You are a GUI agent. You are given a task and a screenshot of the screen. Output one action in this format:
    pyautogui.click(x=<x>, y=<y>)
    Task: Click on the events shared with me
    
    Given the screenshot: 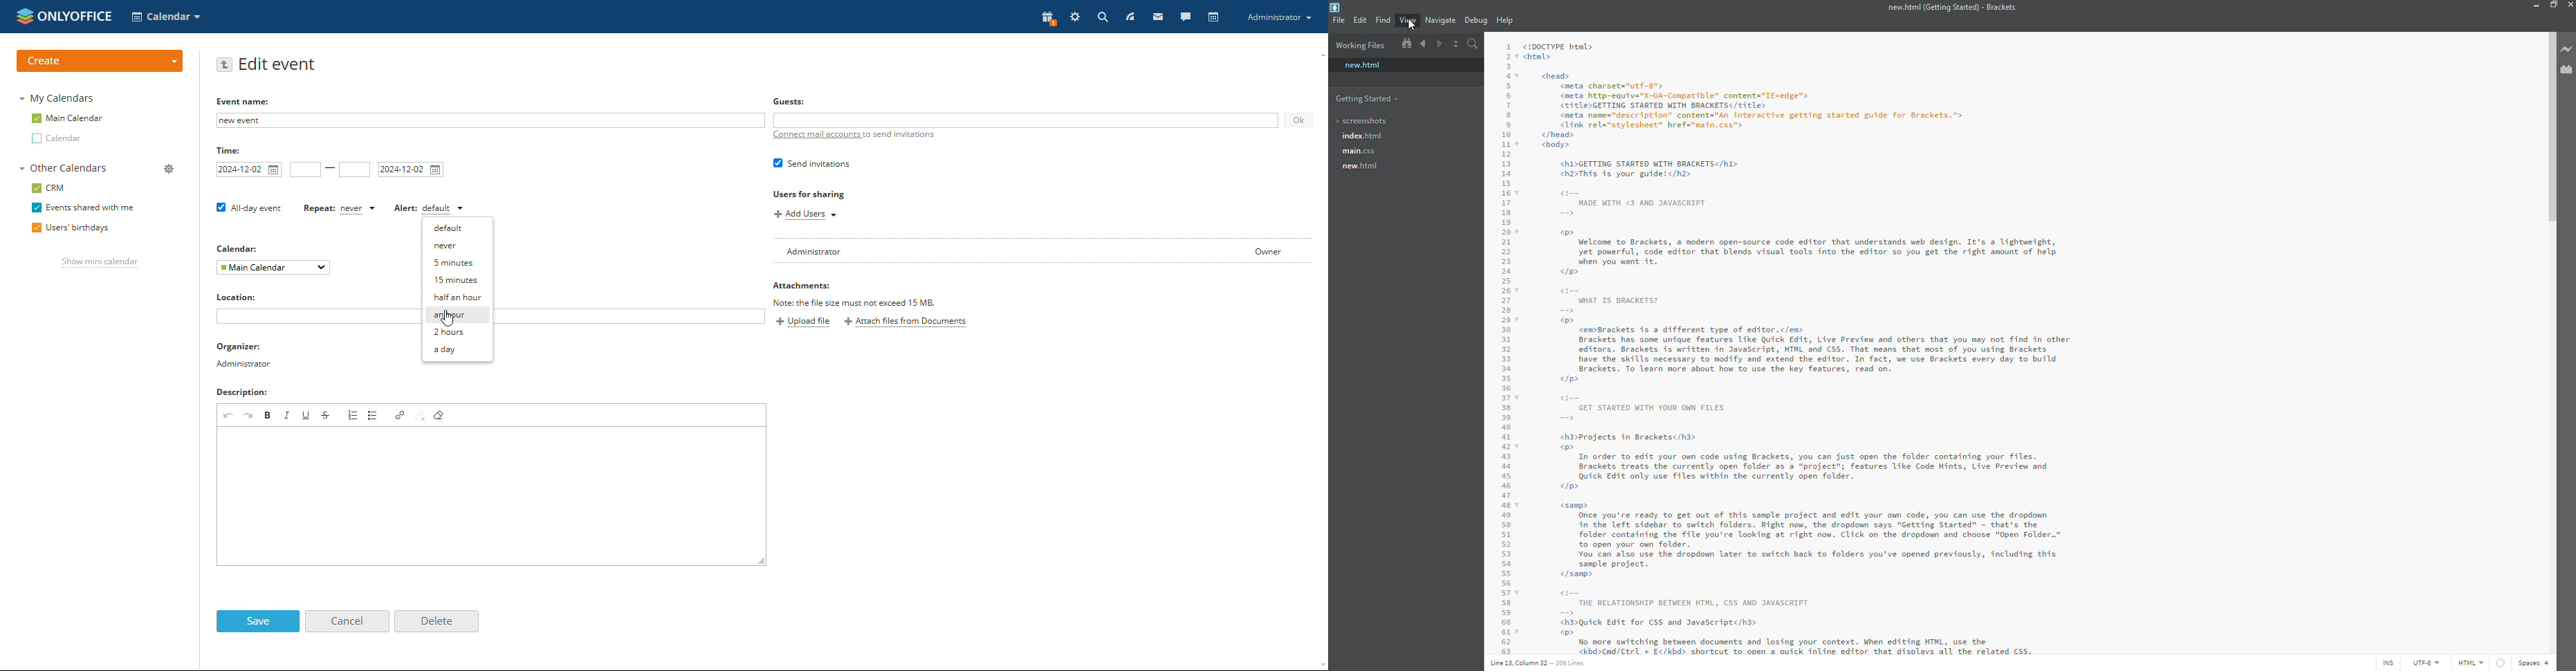 What is the action you would take?
    pyautogui.click(x=83, y=208)
    